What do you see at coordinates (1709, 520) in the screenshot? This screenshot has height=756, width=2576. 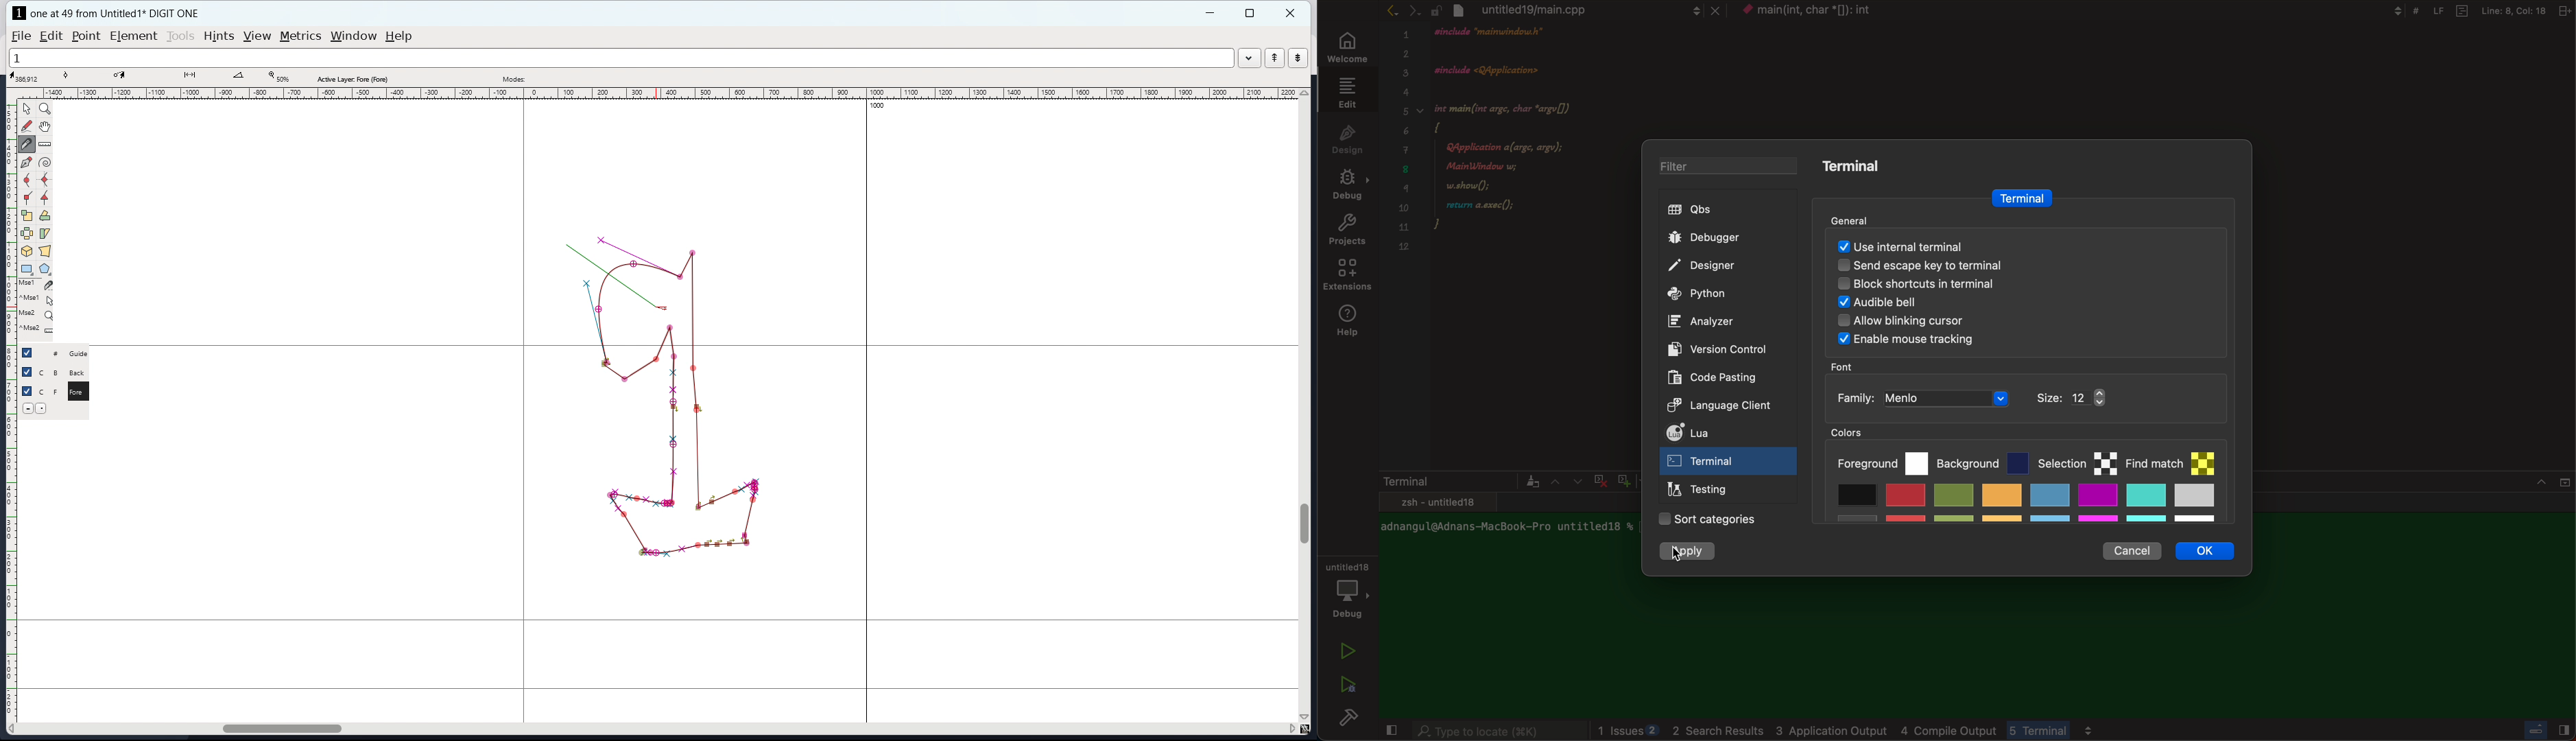 I see `sort categories` at bounding box center [1709, 520].